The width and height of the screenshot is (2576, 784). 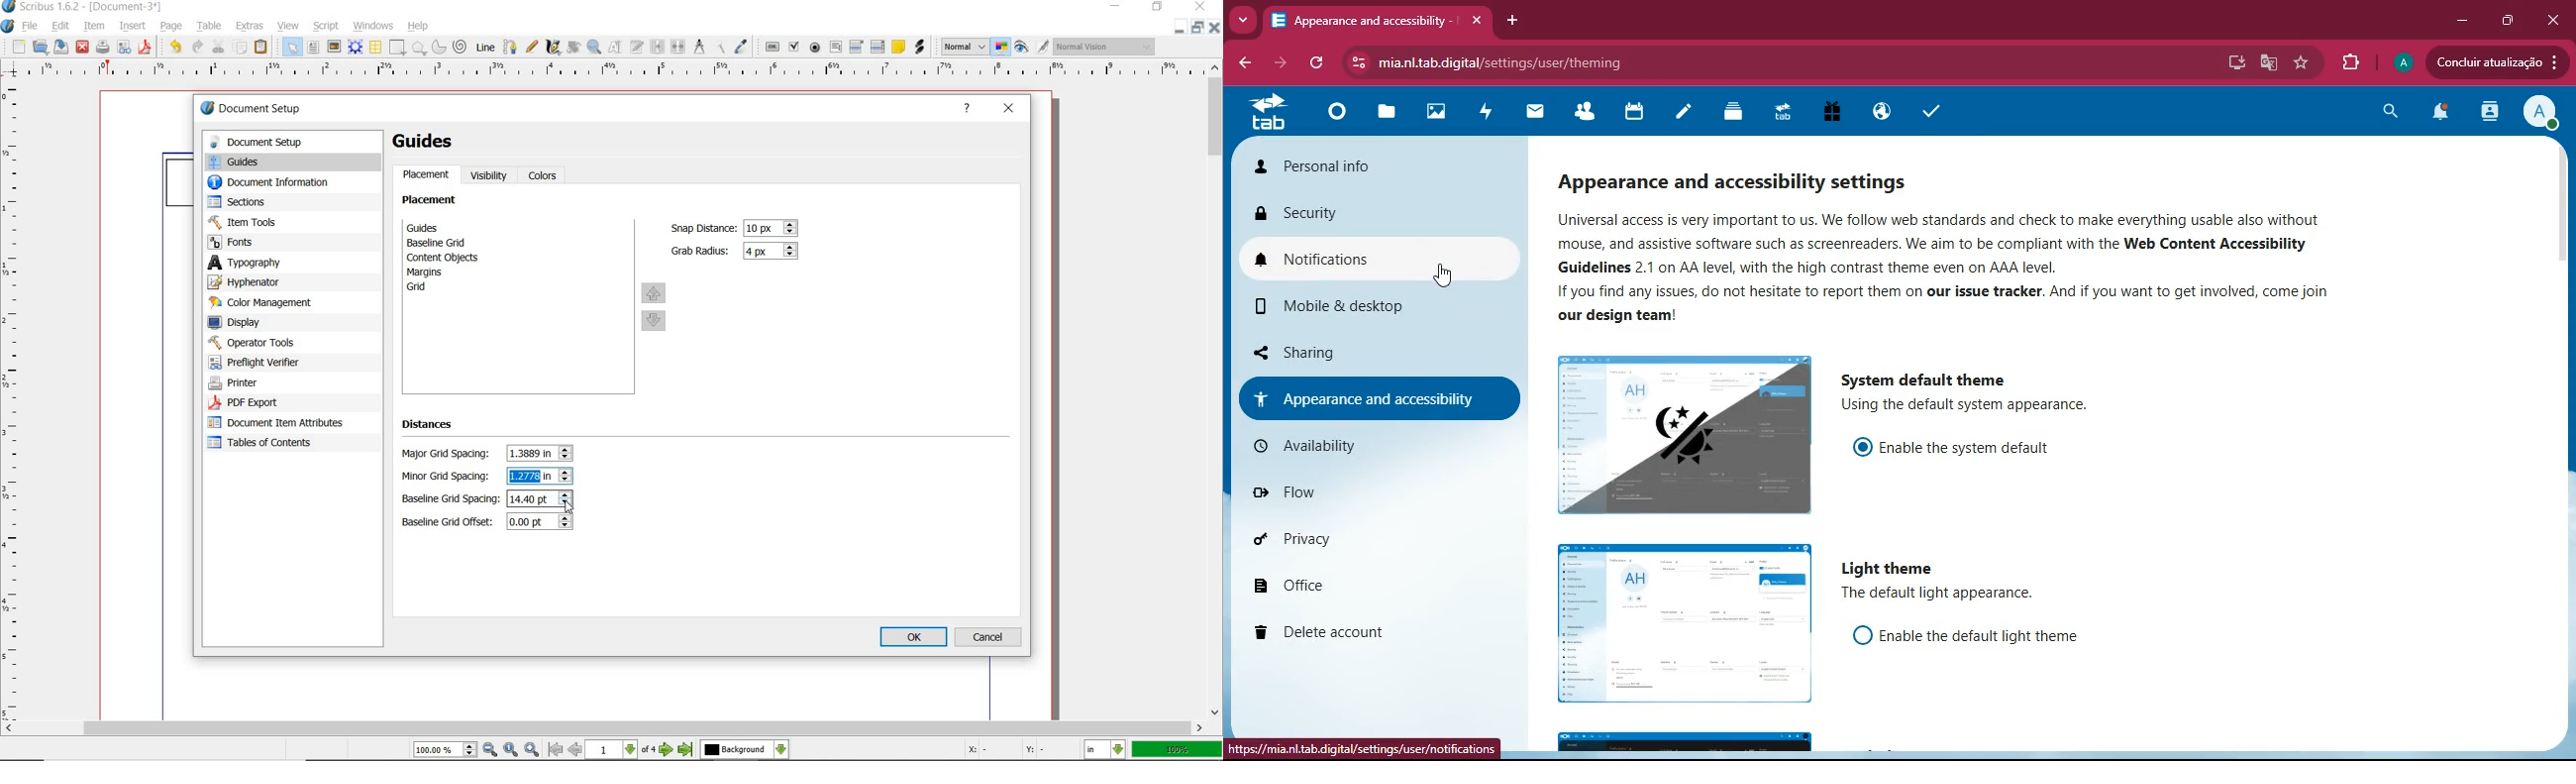 What do you see at coordinates (616, 47) in the screenshot?
I see `edit contents of frame` at bounding box center [616, 47].